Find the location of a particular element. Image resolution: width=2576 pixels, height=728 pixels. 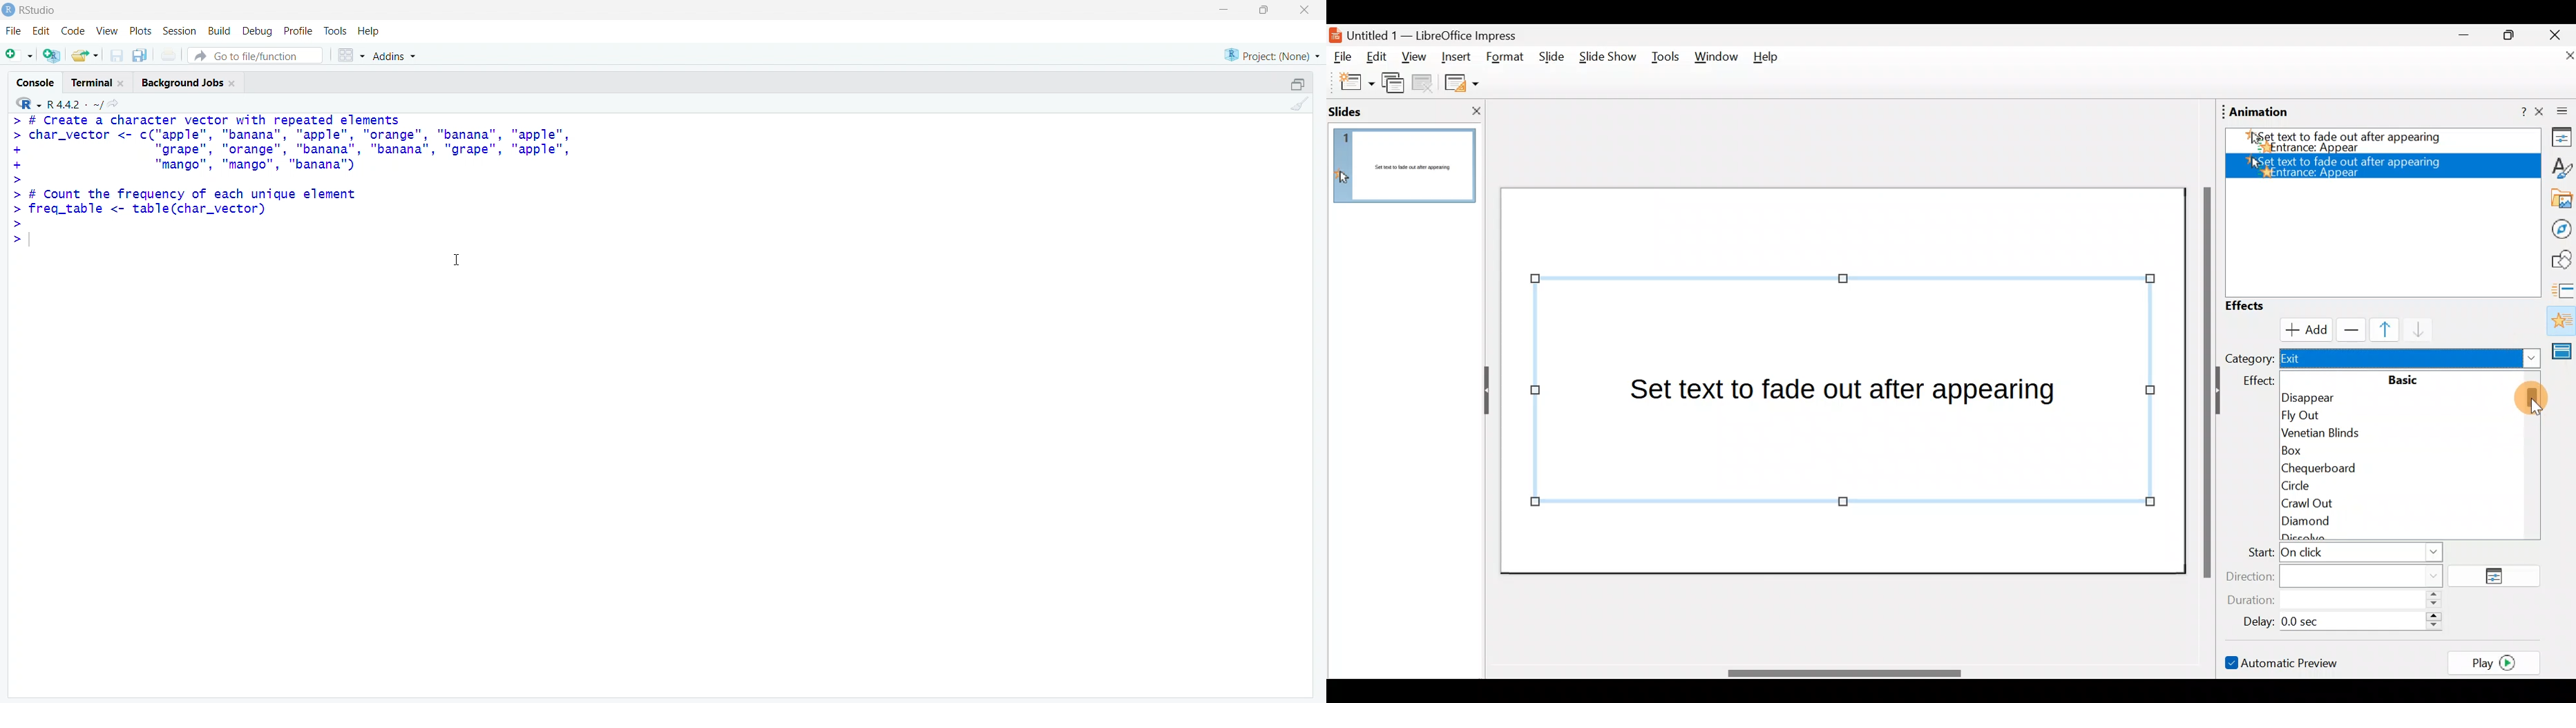

Console is located at coordinates (37, 81).